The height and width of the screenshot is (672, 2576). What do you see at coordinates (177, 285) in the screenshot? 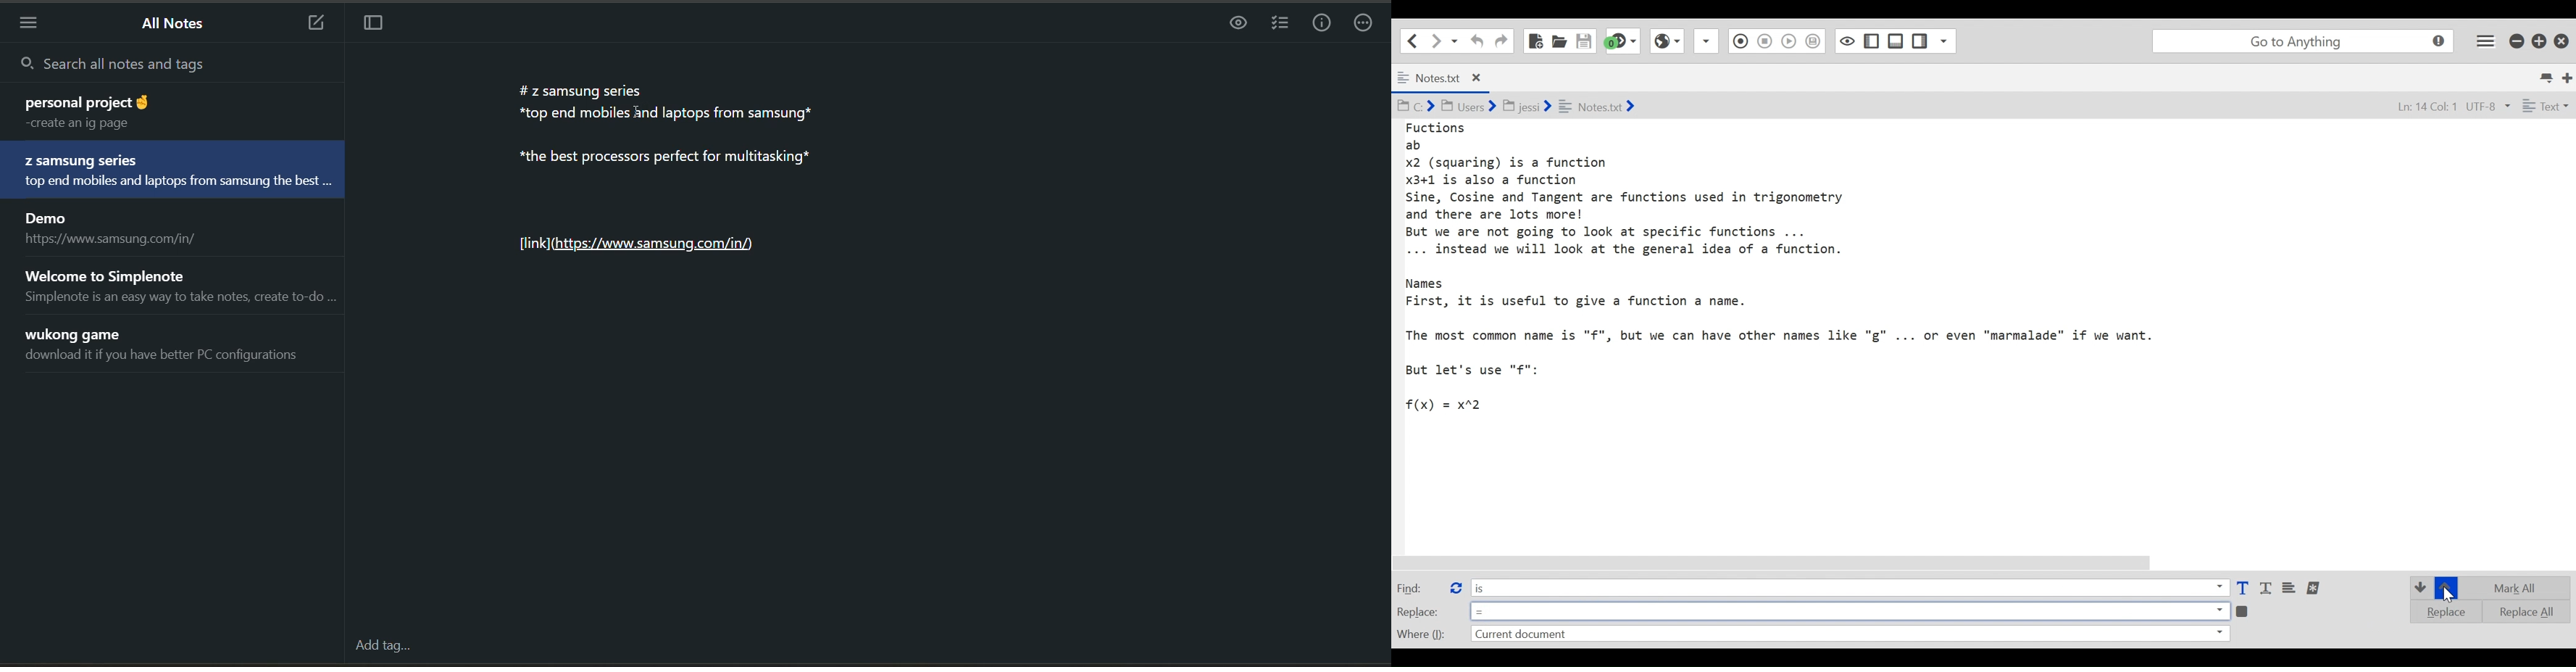
I see `note title and preview` at bounding box center [177, 285].